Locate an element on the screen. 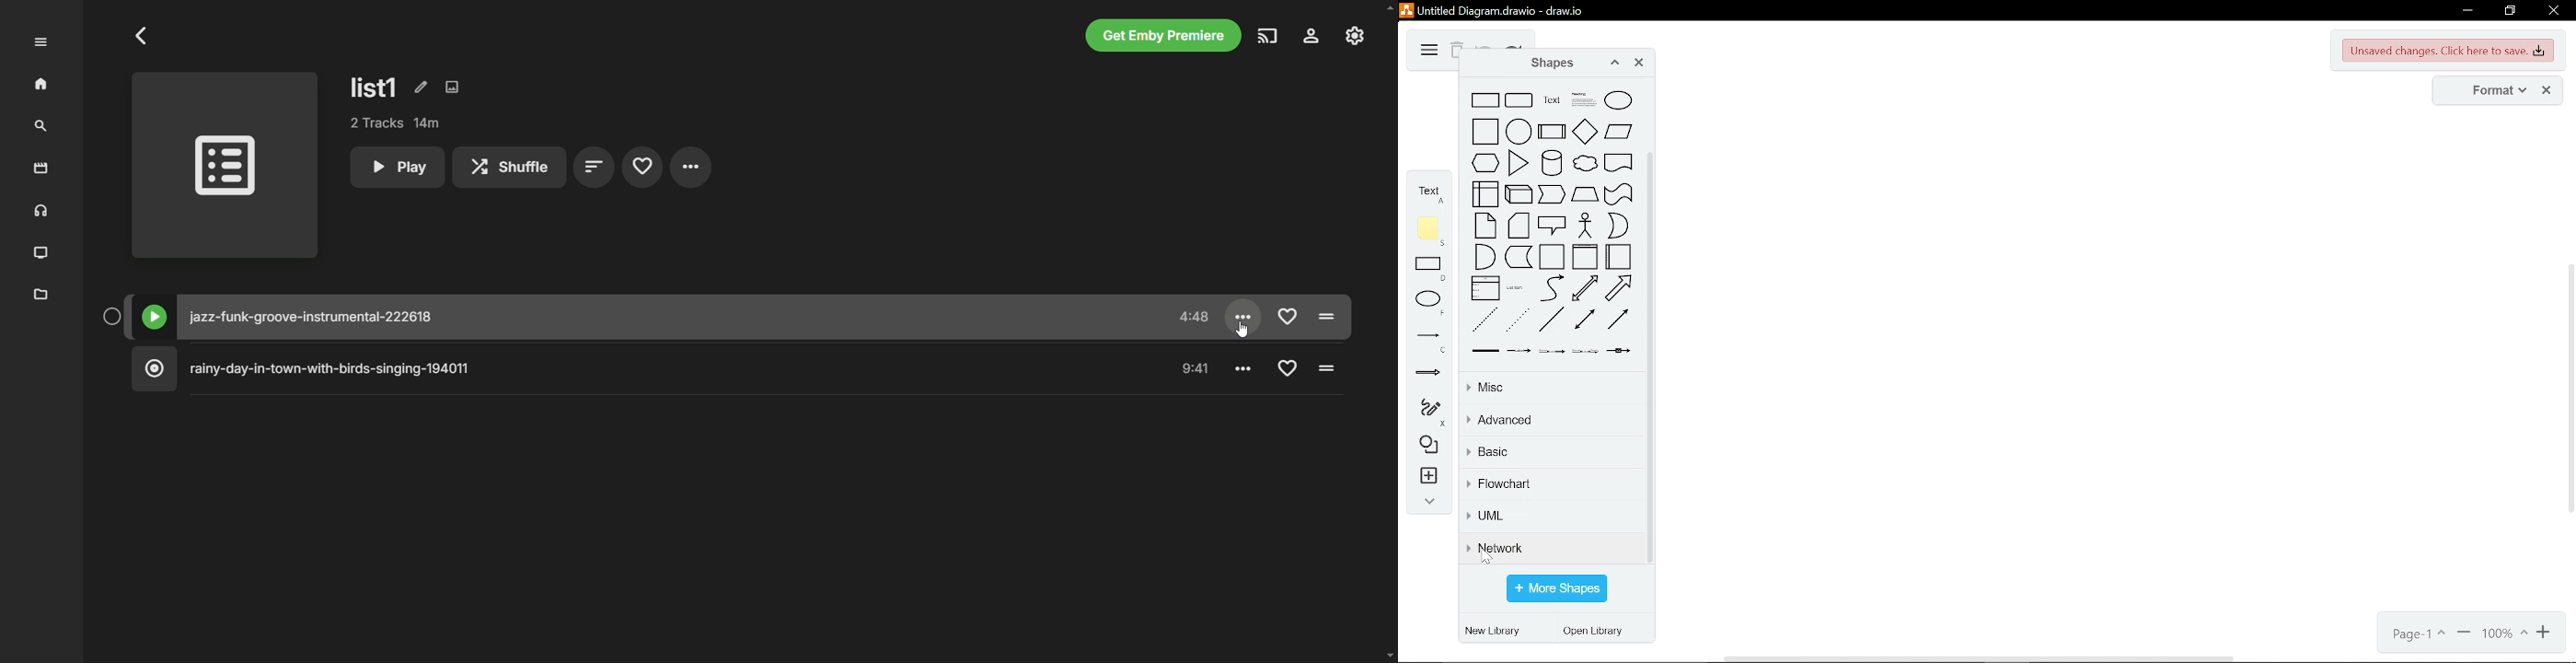 The height and width of the screenshot is (672, 2576). undo is located at coordinates (1484, 45).